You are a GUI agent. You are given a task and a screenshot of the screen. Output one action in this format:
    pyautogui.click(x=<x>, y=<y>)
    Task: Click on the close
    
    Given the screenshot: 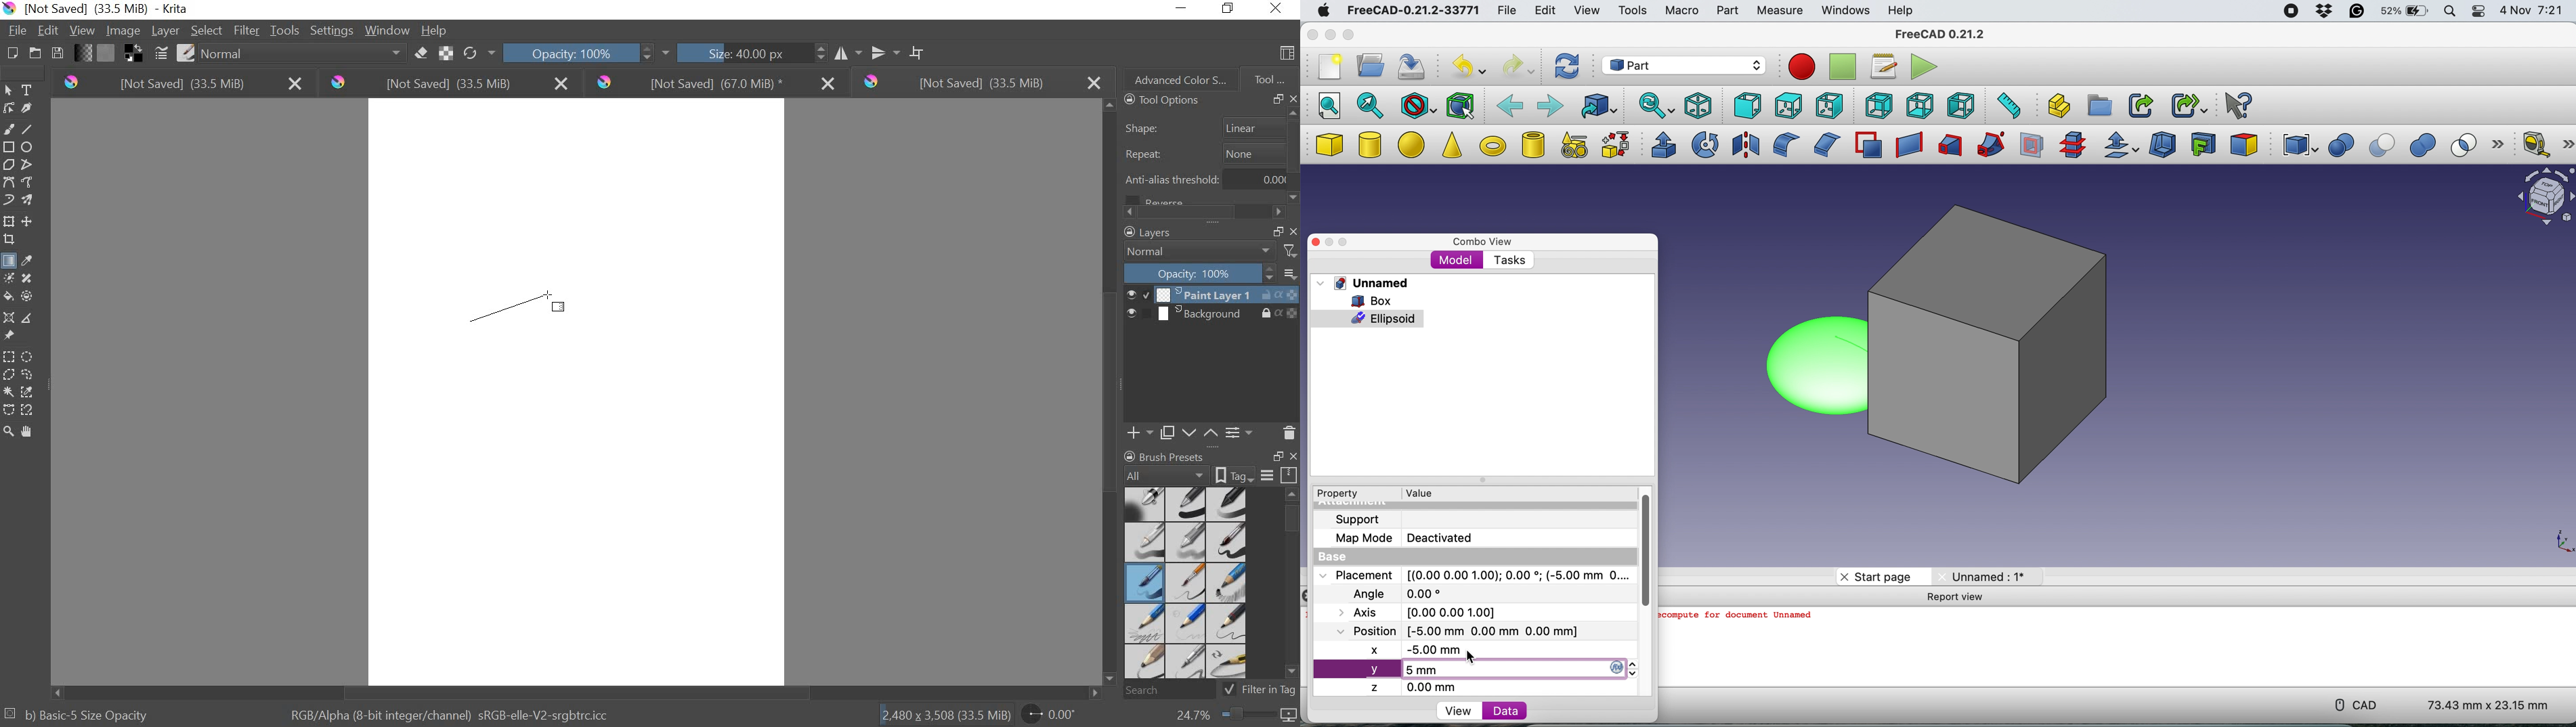 What is the action you would take?
    pyautogui.click(x=1316, y=241)
    